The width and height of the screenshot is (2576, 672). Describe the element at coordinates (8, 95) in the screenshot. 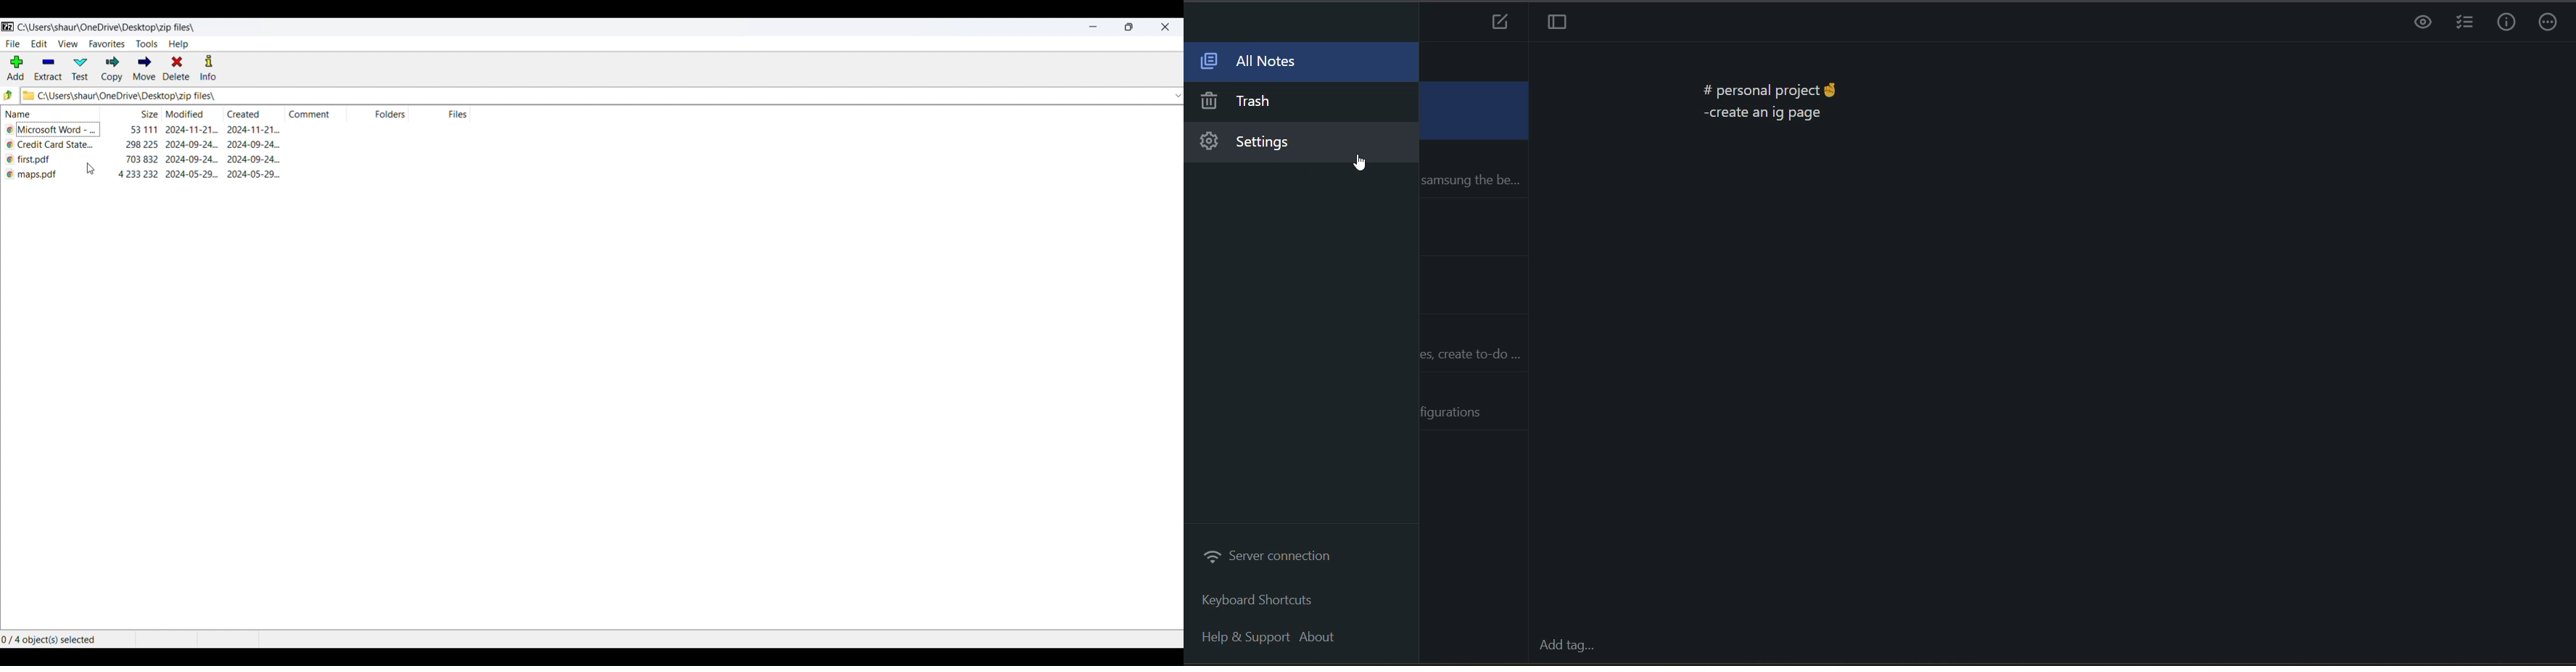

I see `up to parent folder` at that location.